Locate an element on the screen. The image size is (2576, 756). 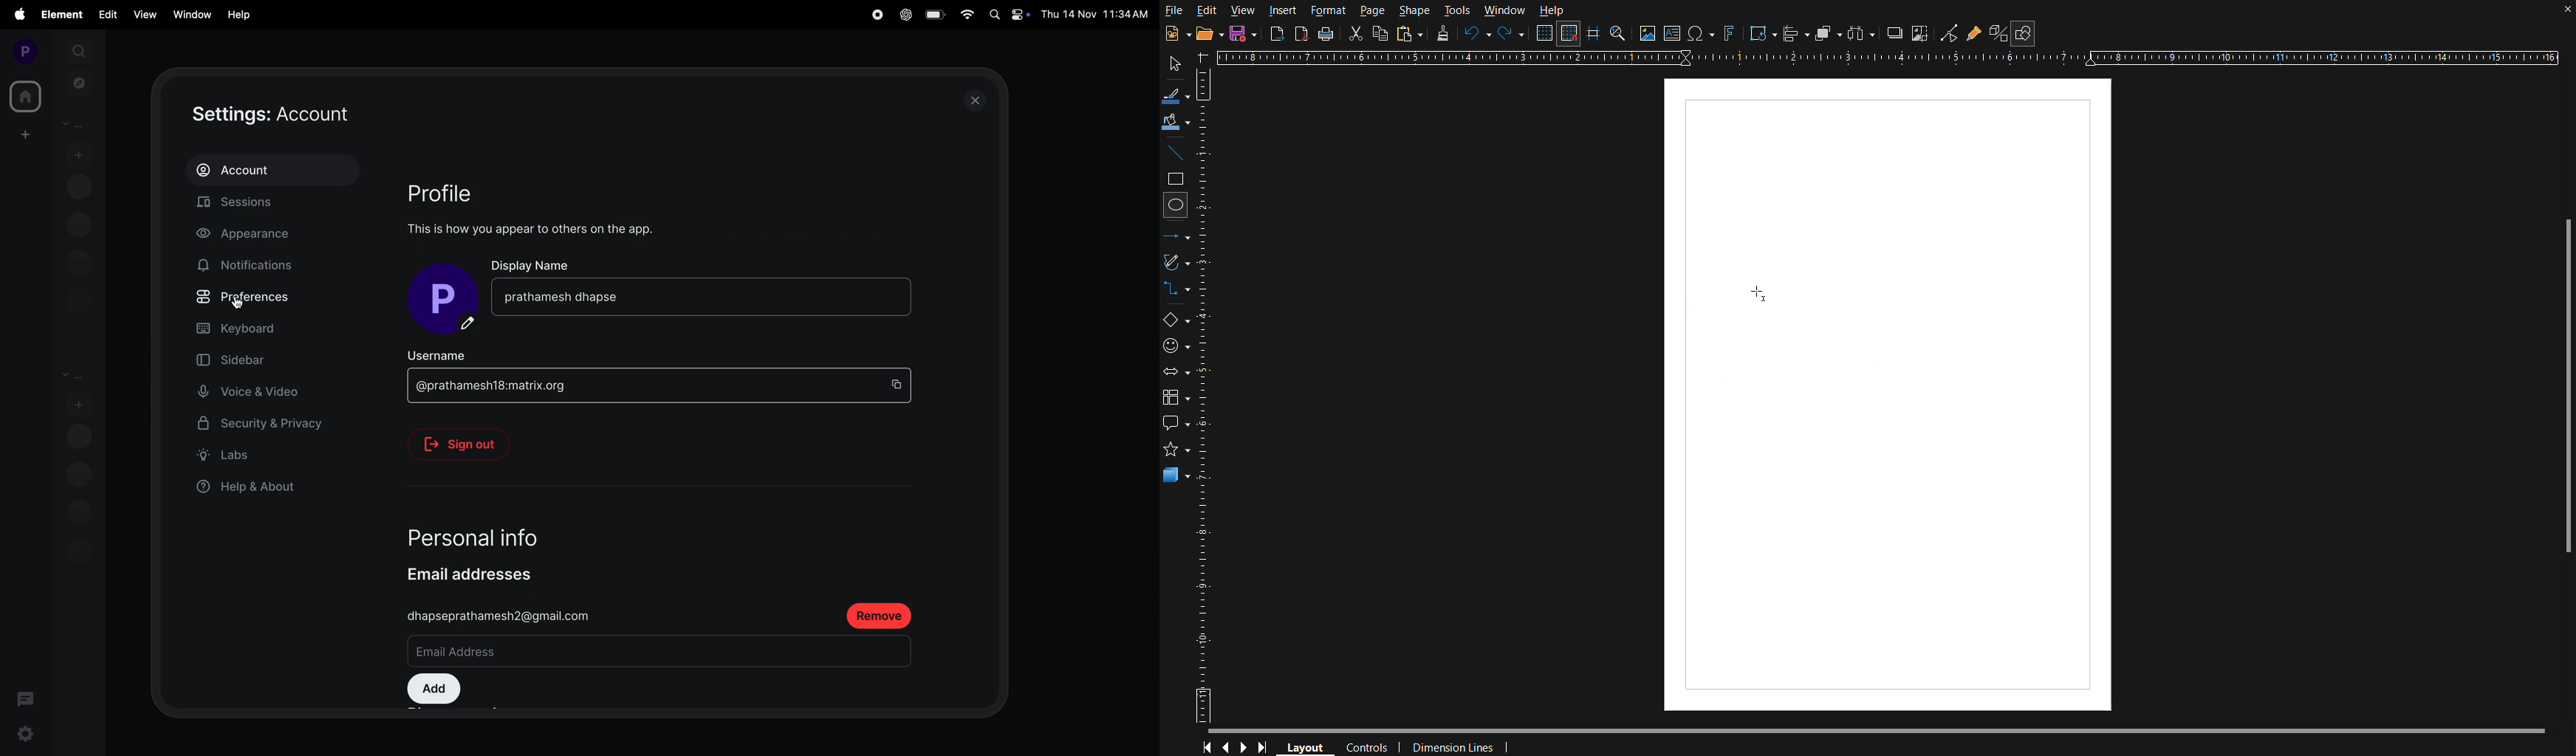
notifications is located at coordinates (264, 266).